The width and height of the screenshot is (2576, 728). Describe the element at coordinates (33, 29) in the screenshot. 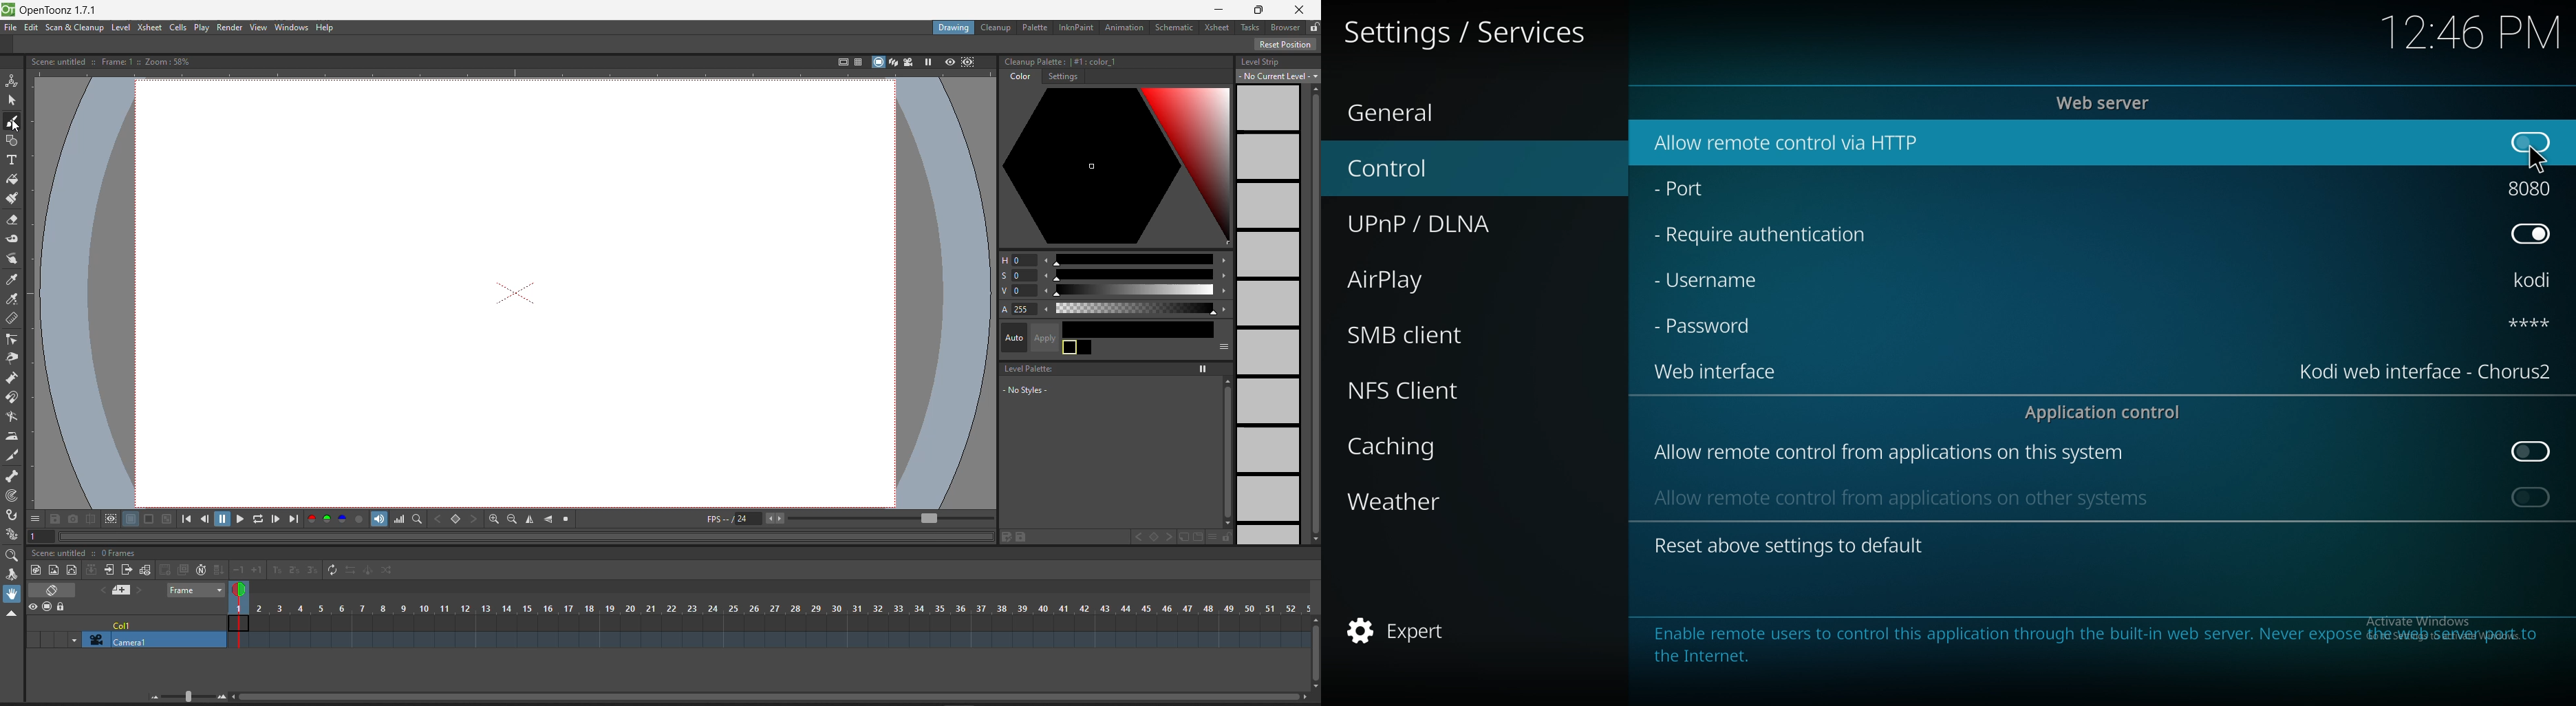

I see `edit` at that location.